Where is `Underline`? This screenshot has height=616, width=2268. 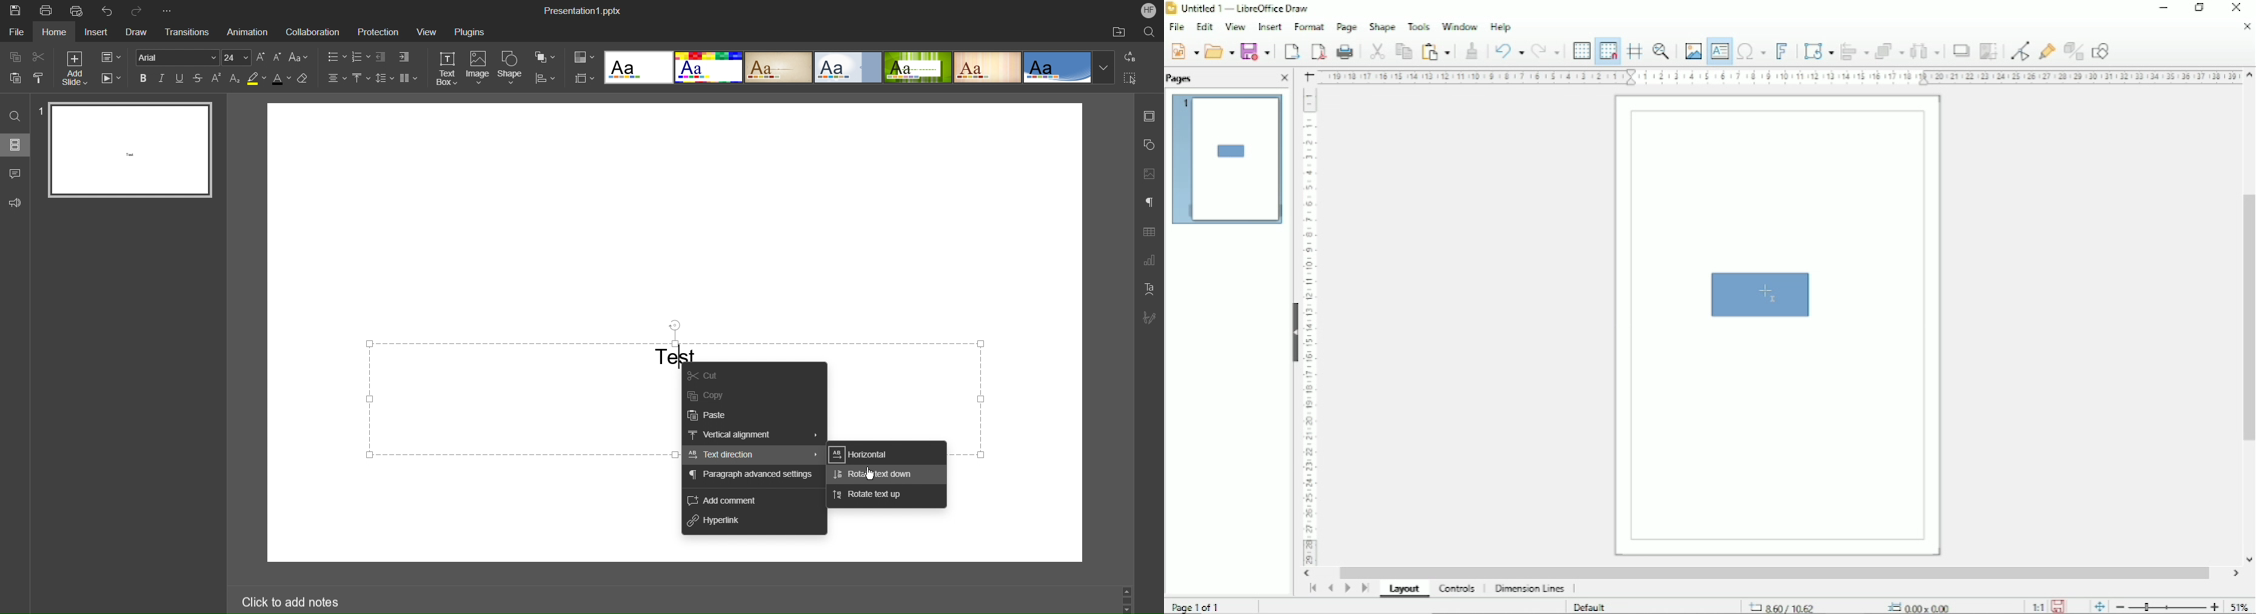 Underline is located at coordinates (181, 78).